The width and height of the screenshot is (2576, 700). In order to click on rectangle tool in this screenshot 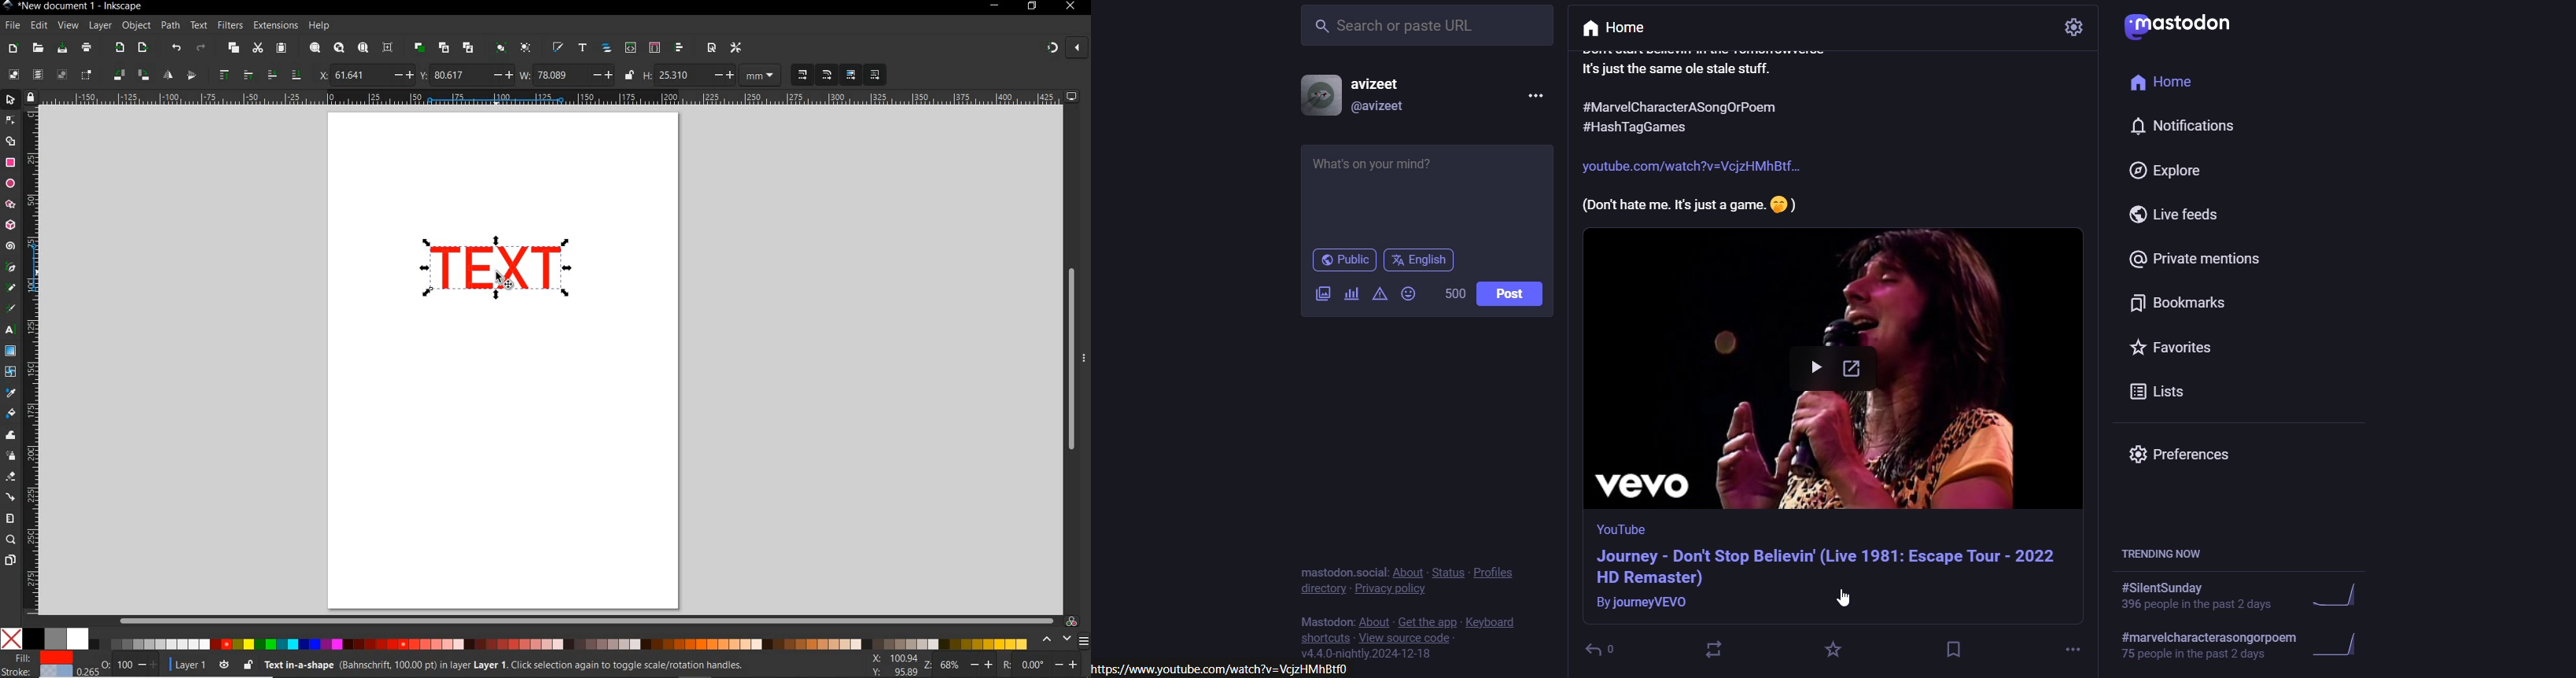, I will do `click(10, 162)`.